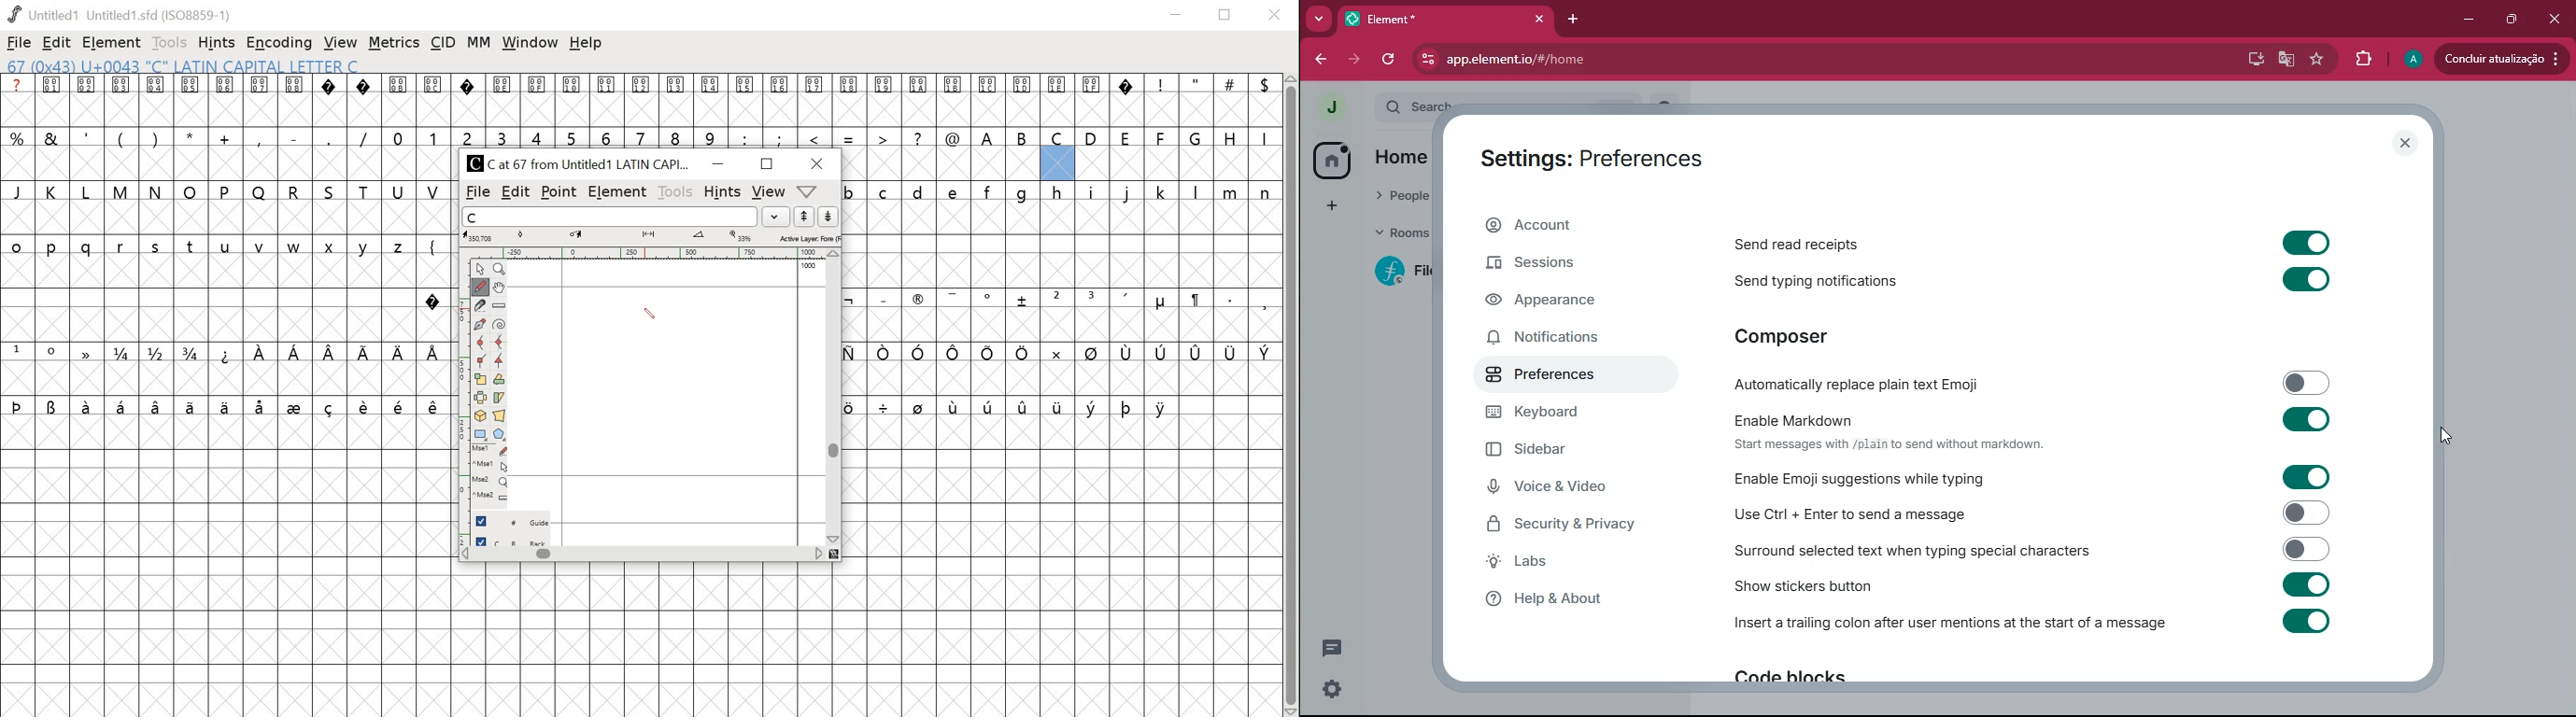  Describe the element at coordinates (830, 216) in the screenshot. I see `down` at that location.